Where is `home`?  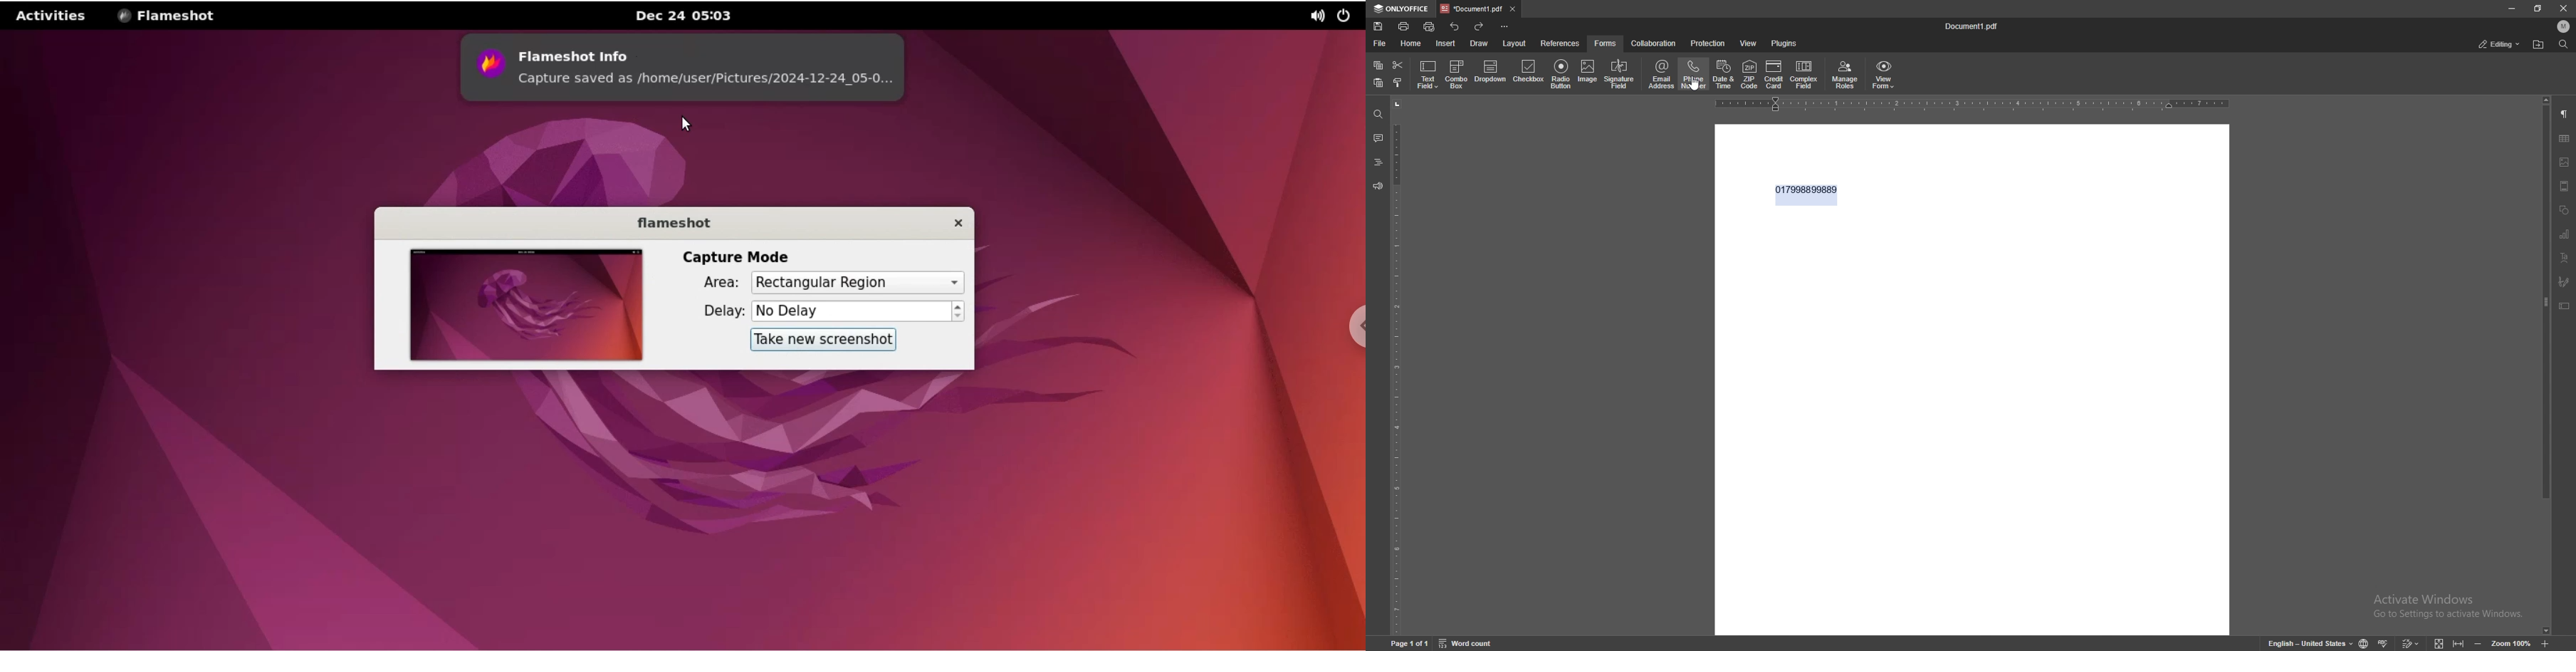
home is located at coordinates (1412, 44).